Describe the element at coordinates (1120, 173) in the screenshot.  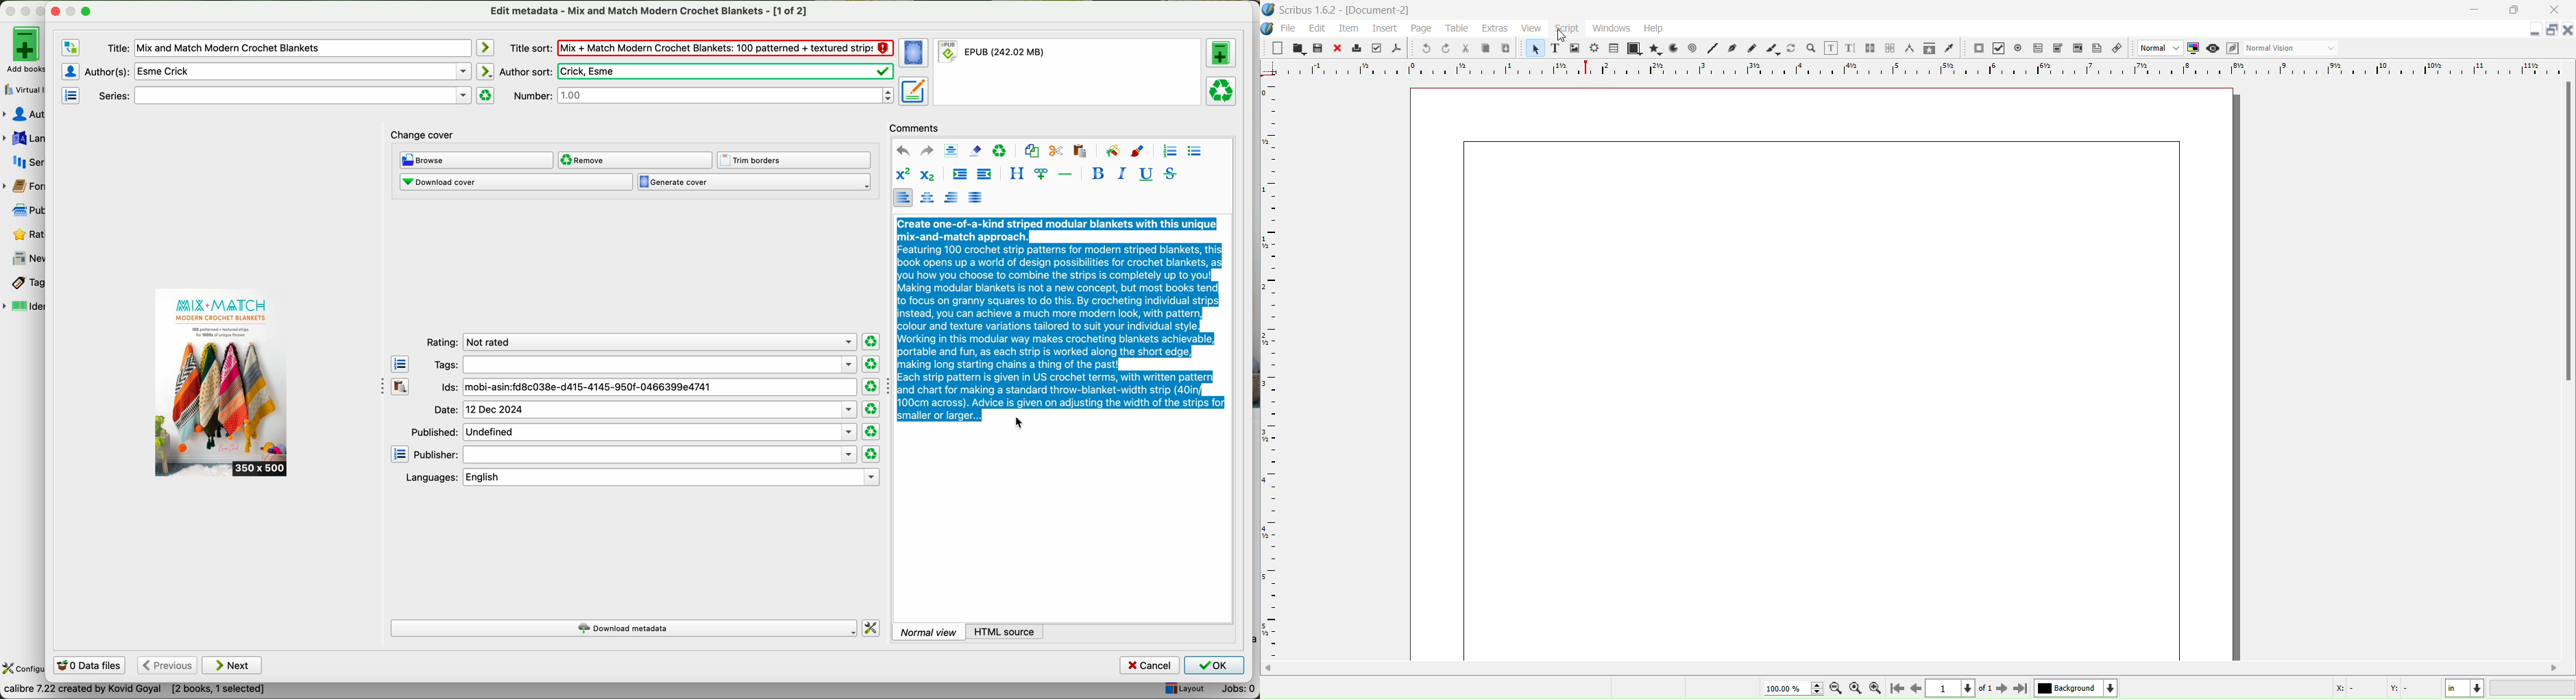
I see `italic` at that location.